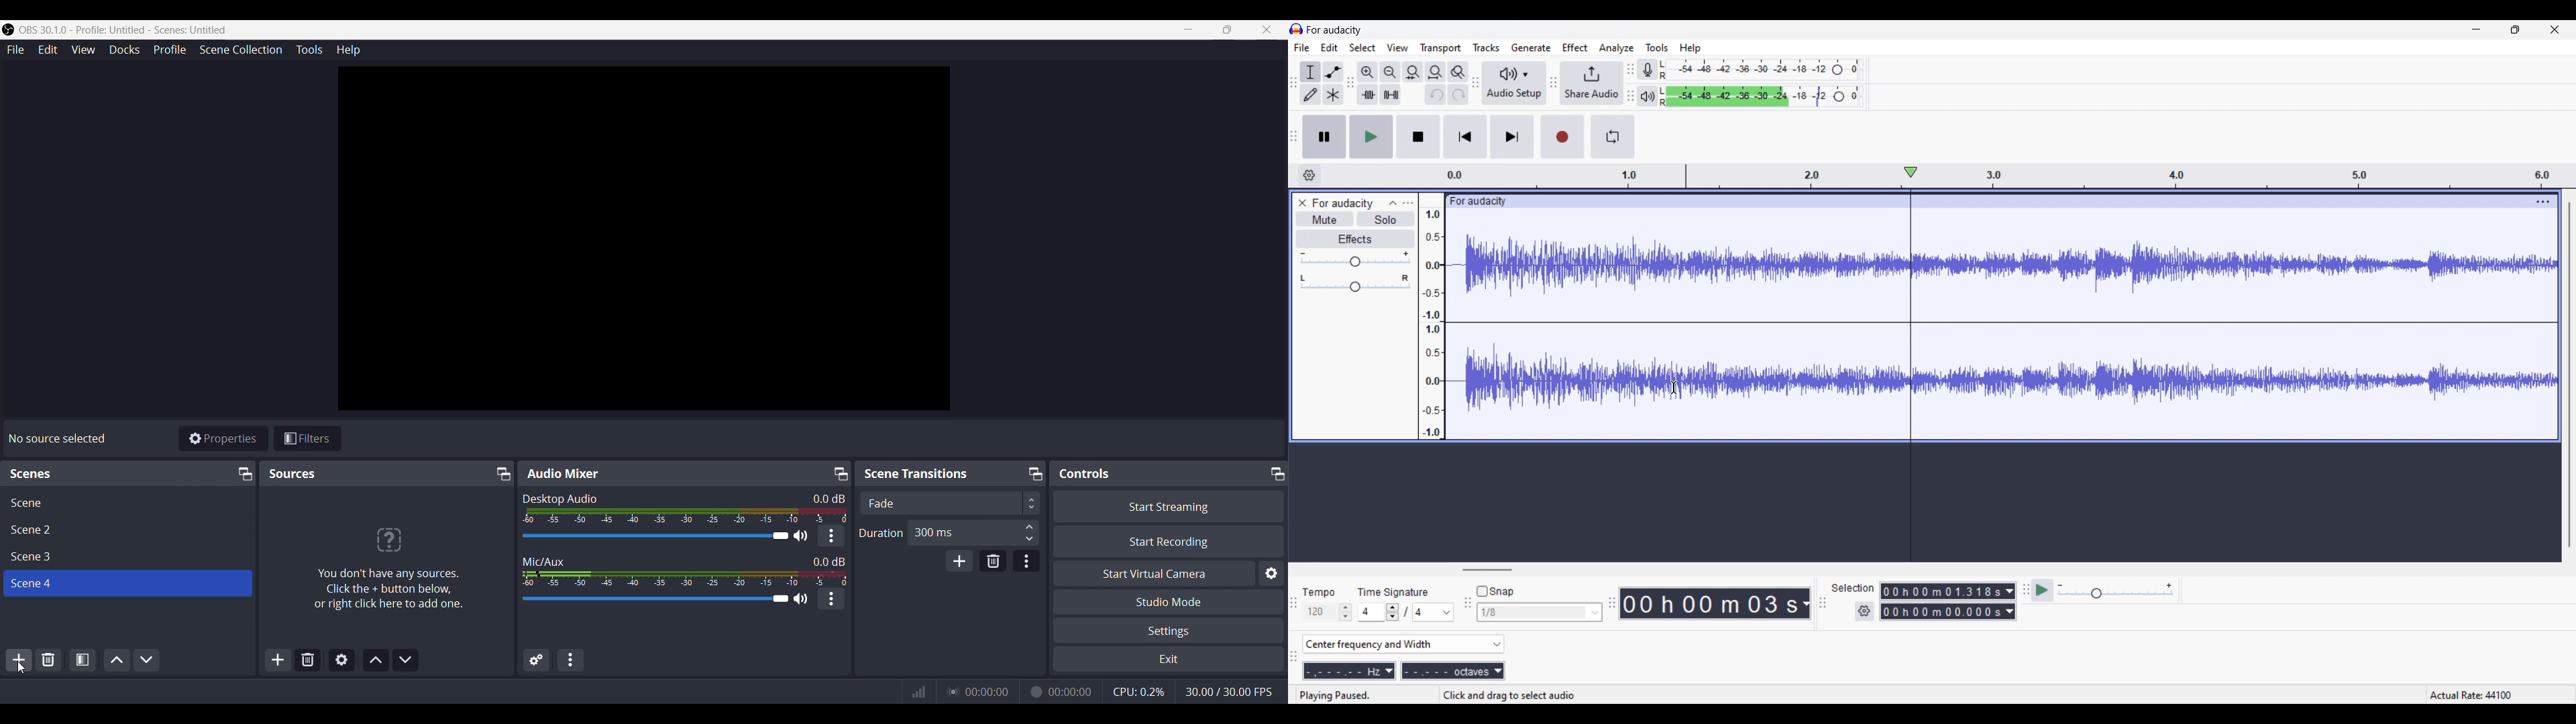 The height and width of the screenshot is (728, 2576). I want to click on Sources, so click(293, 473).